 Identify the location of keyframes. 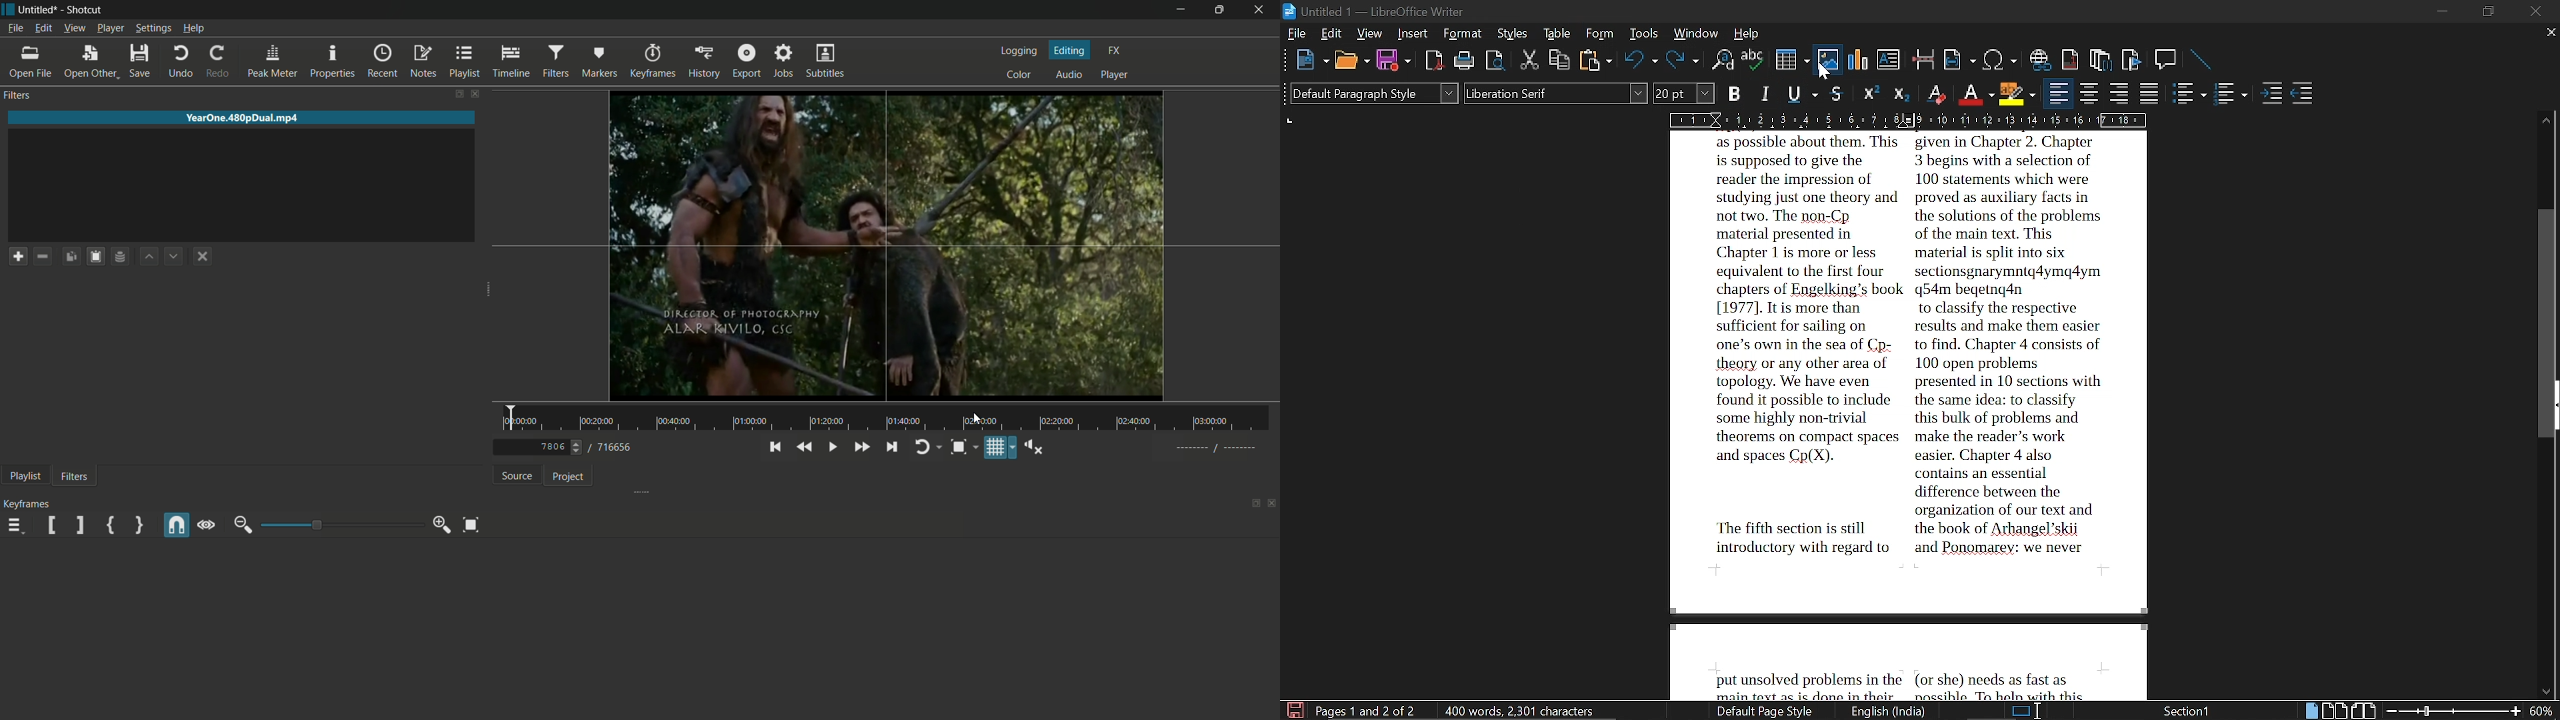
(652, 61).